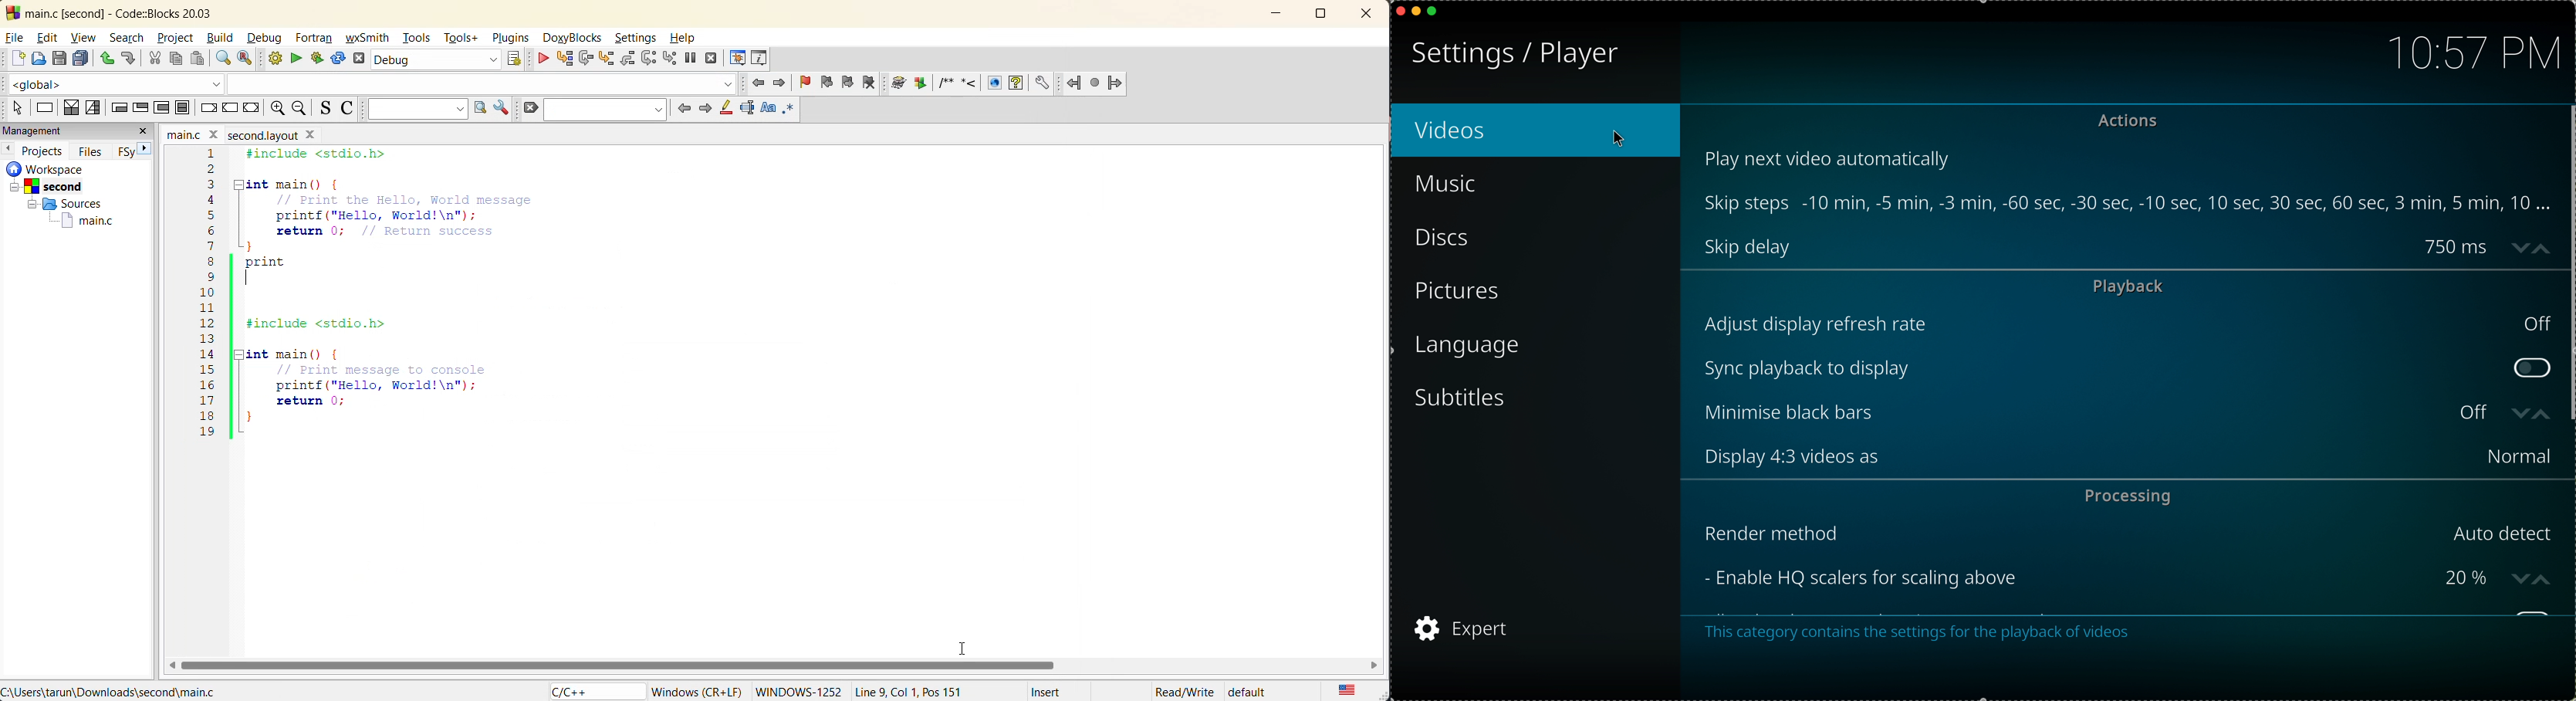 This screenshot has height=728, width=2576. What do you see at coordinates (2097, 578) in the screenshot?
I see `enable HQ scalers for scalling above  20%` at bounding box center [2097, 578].